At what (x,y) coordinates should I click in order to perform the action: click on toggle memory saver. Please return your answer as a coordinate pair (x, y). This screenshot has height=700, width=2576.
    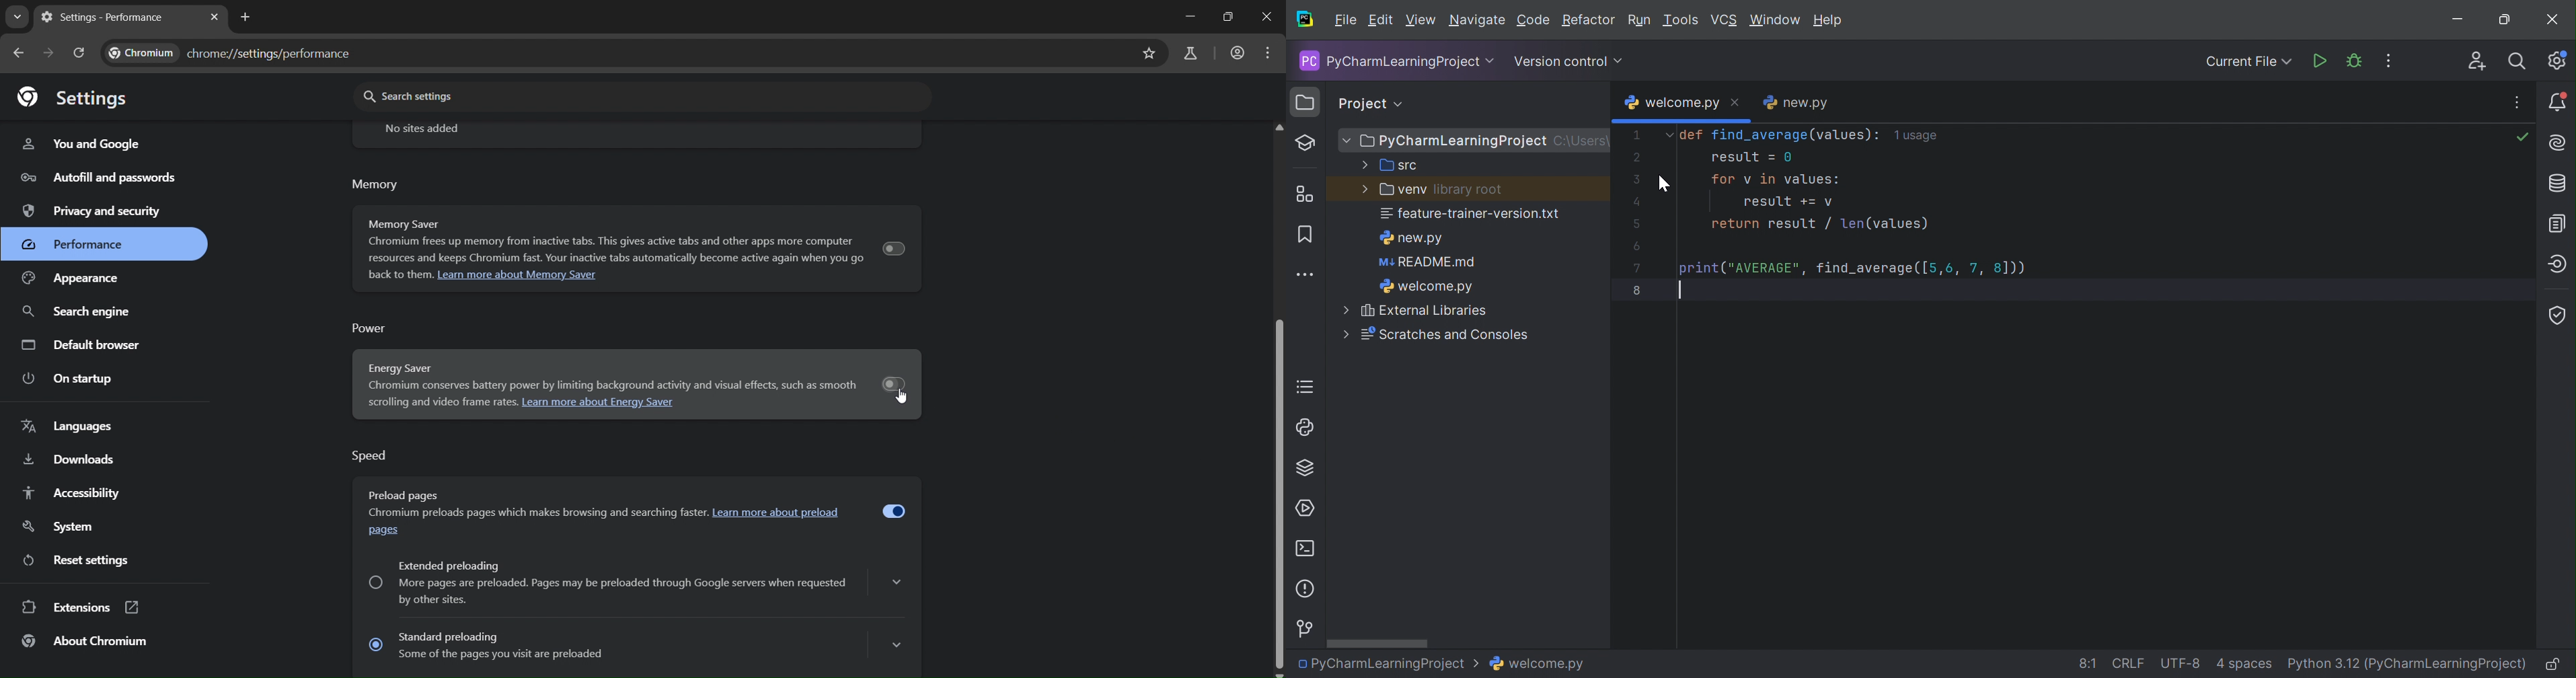
    Looking at the image, I should click on (896, 245).